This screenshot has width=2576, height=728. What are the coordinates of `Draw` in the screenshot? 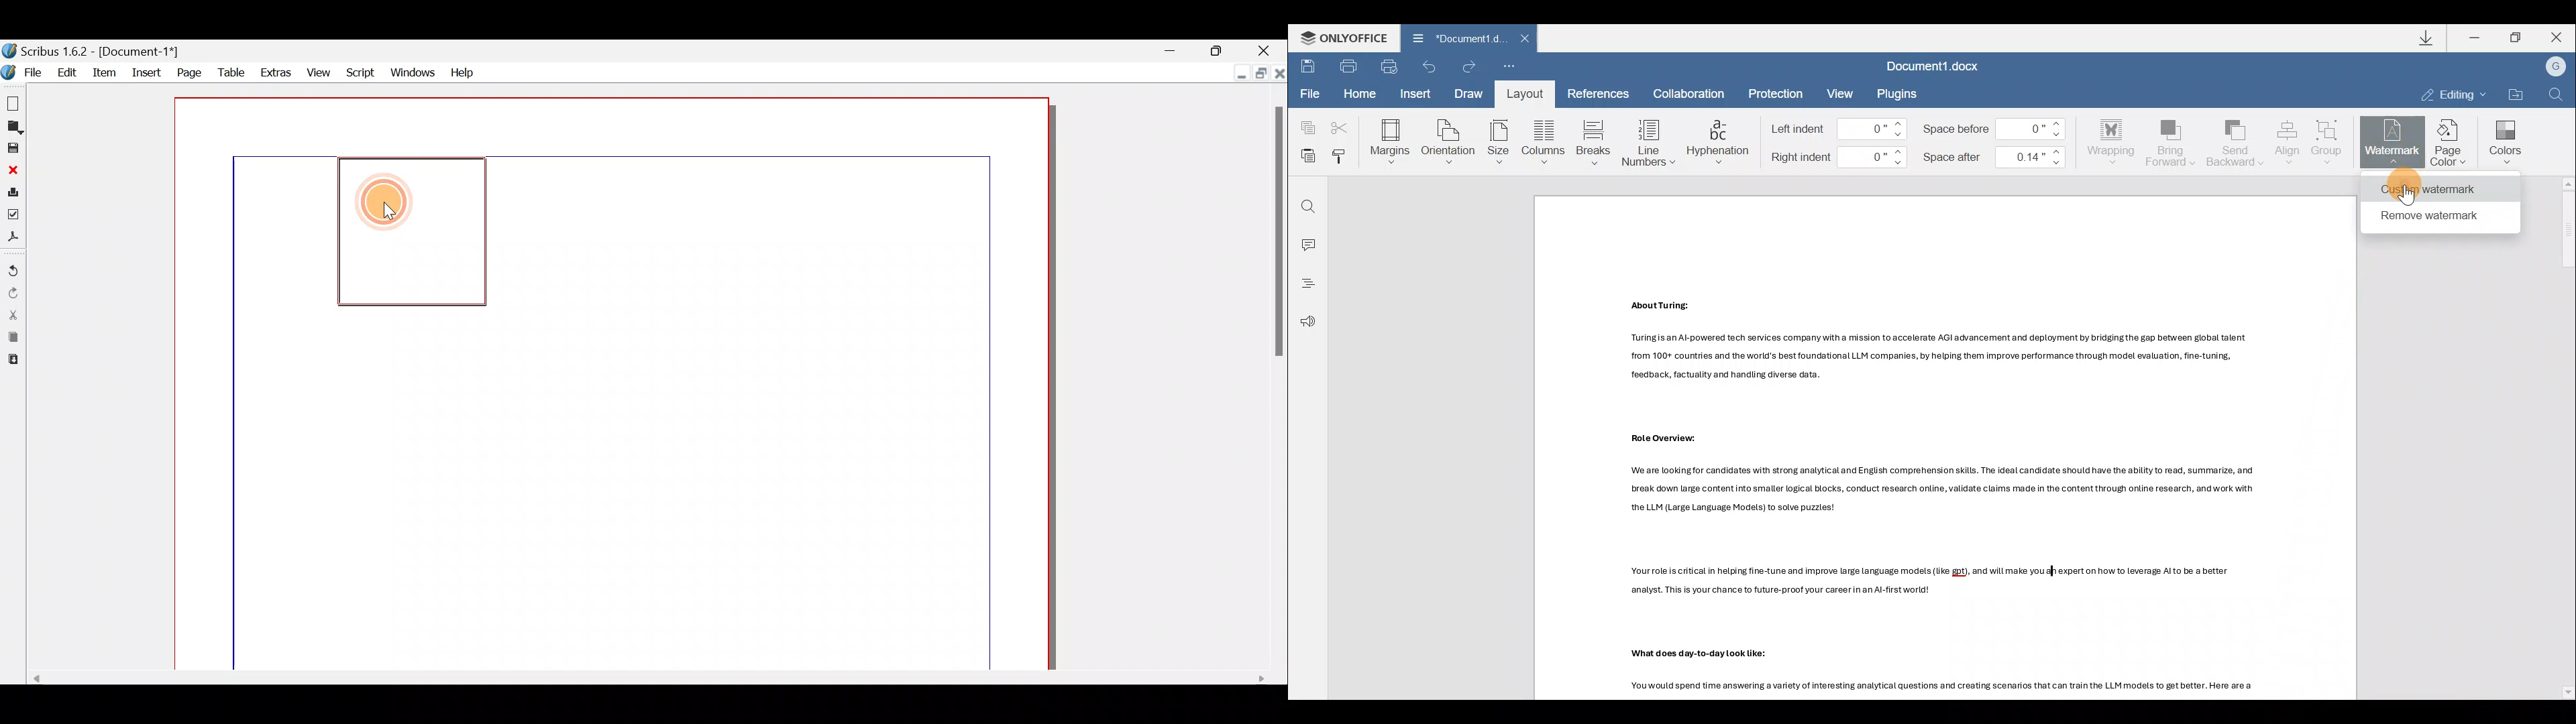 It's located at (1469, 95).